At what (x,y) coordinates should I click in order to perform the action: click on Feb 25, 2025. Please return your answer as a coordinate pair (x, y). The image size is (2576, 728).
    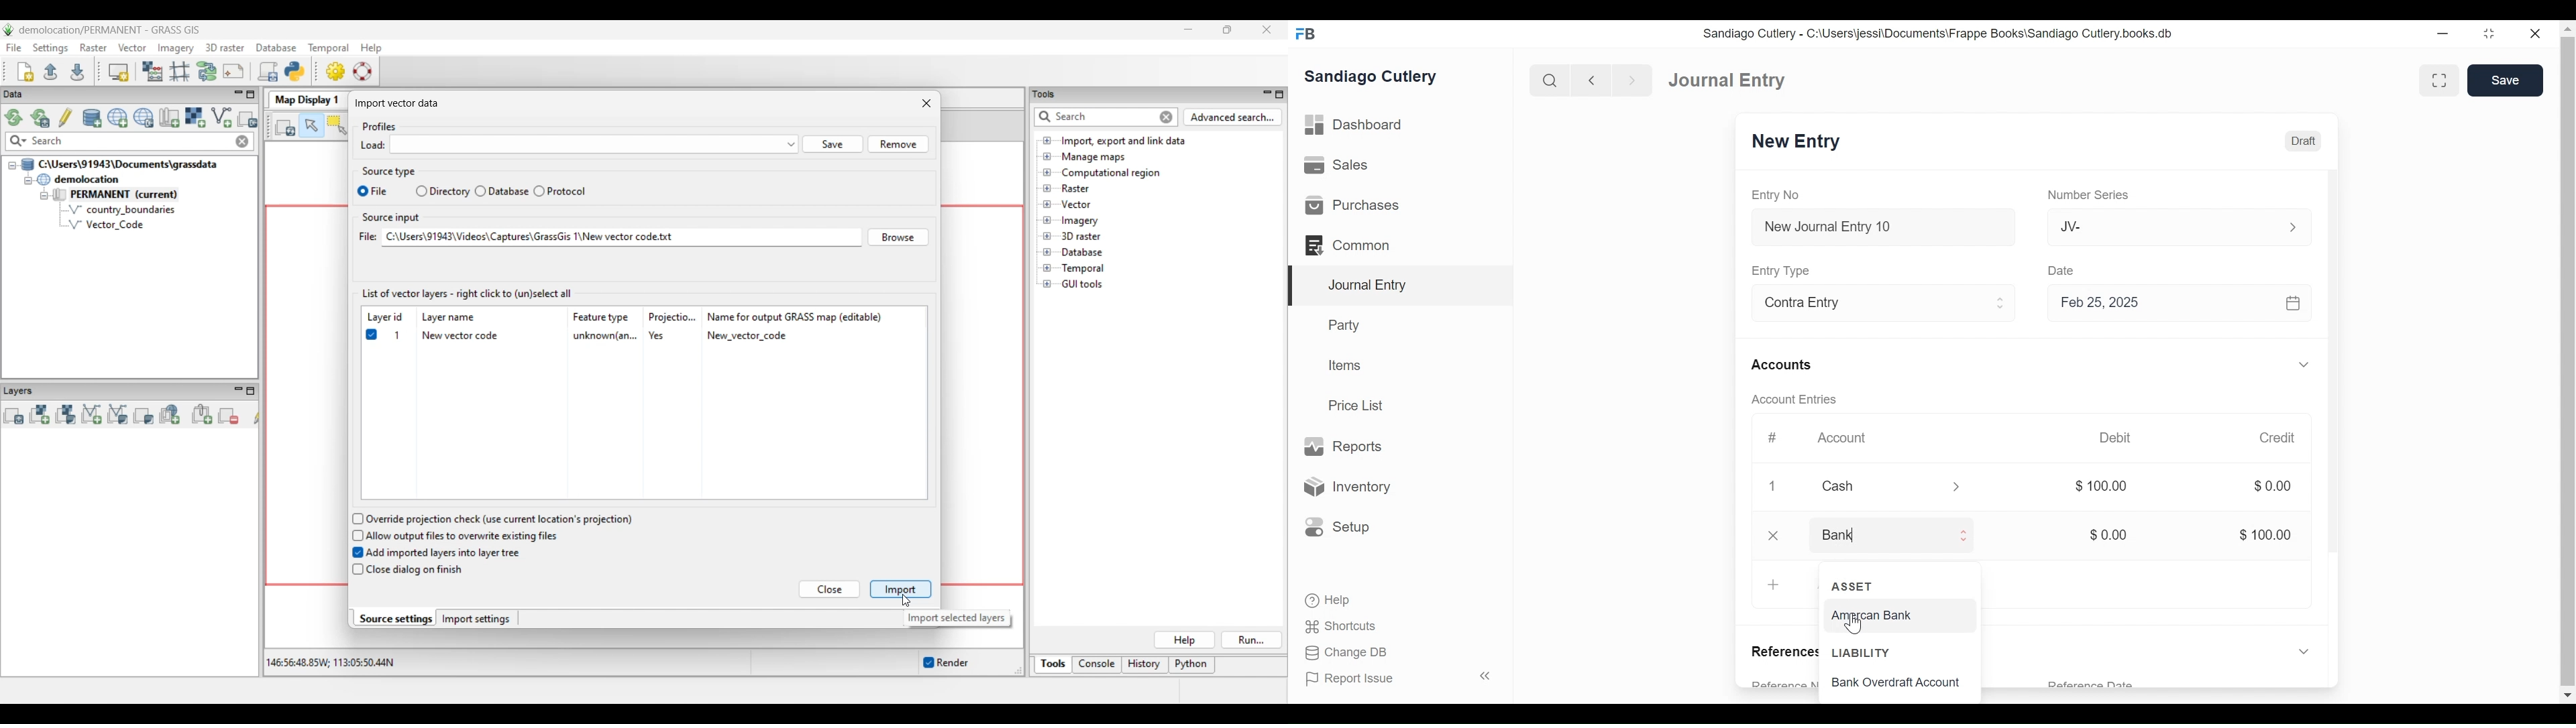
    Looking at the image, I should click on (2174, 304).